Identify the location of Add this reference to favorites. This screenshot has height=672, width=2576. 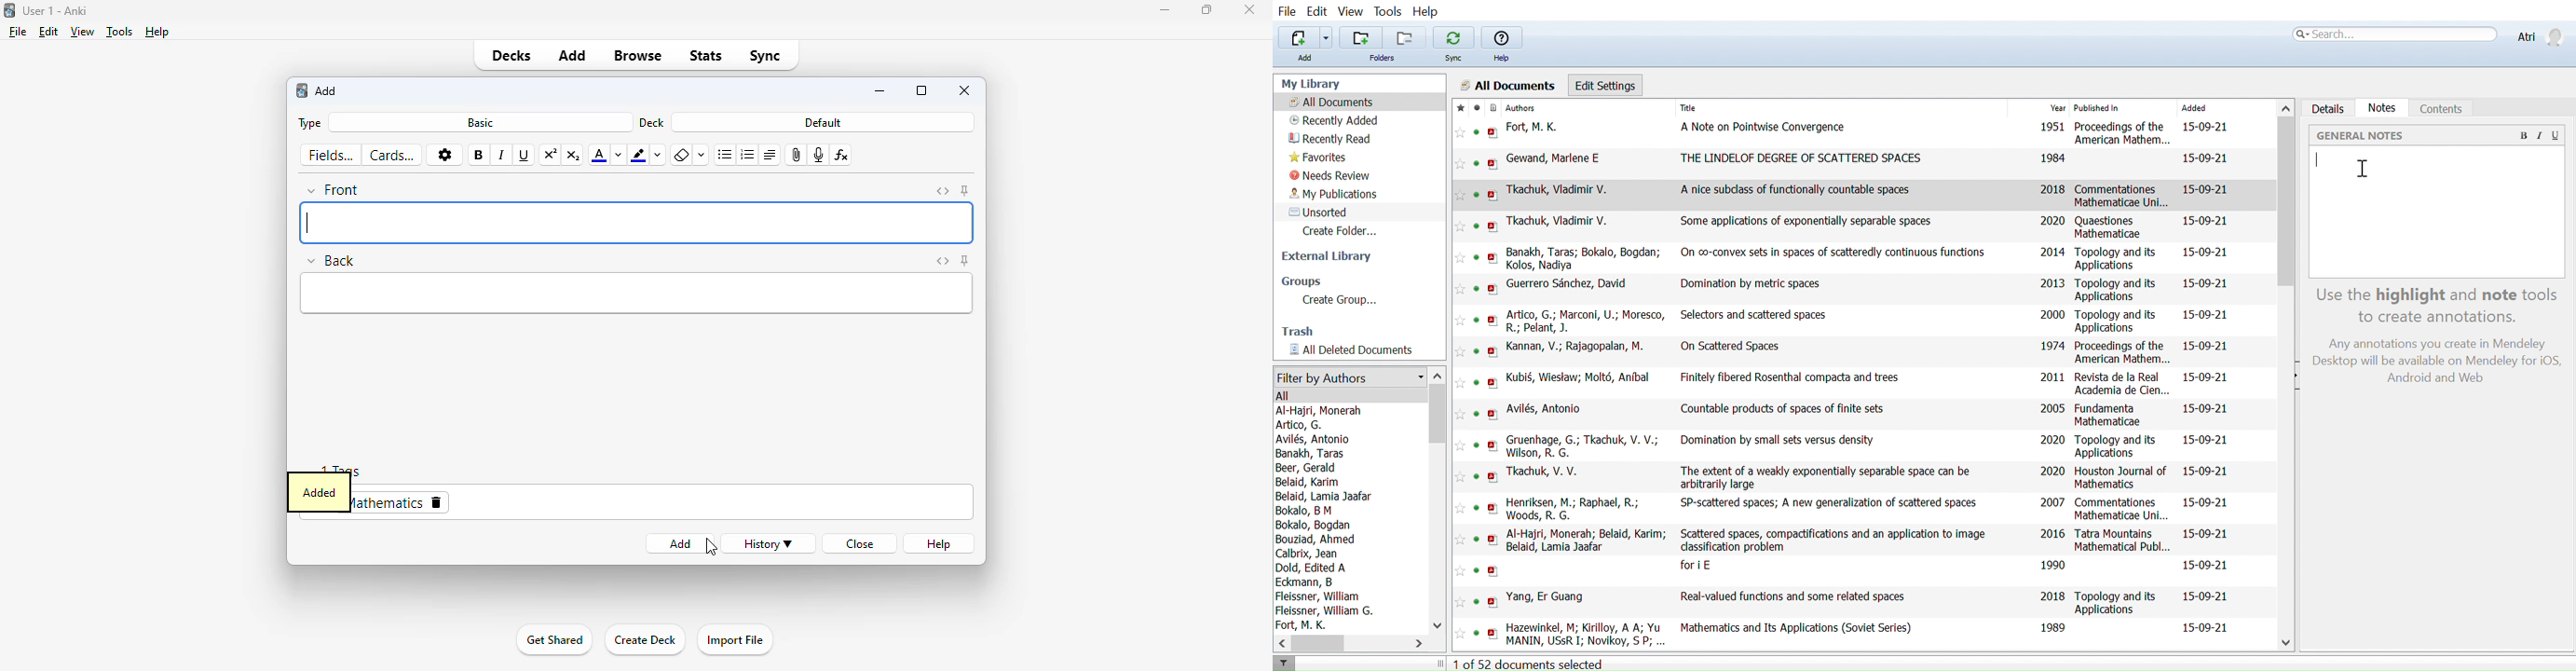
(1461, 257).